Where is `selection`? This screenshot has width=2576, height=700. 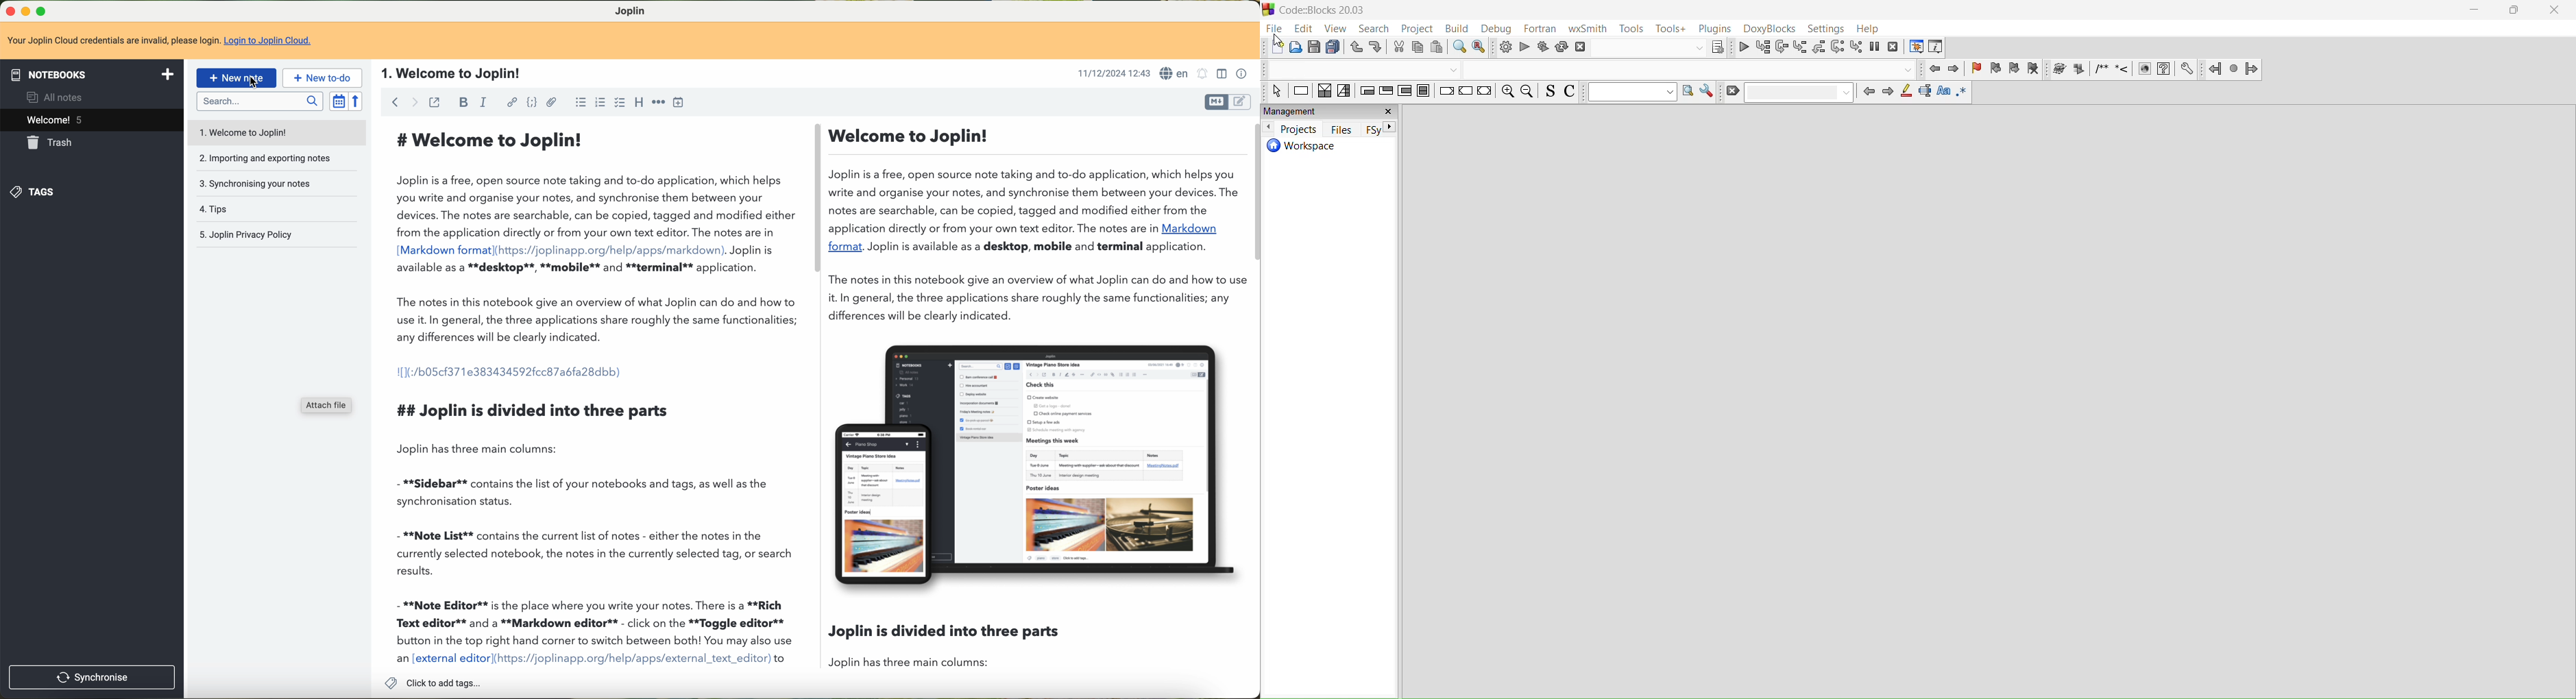
selection is located at coordinates (1346, 92).